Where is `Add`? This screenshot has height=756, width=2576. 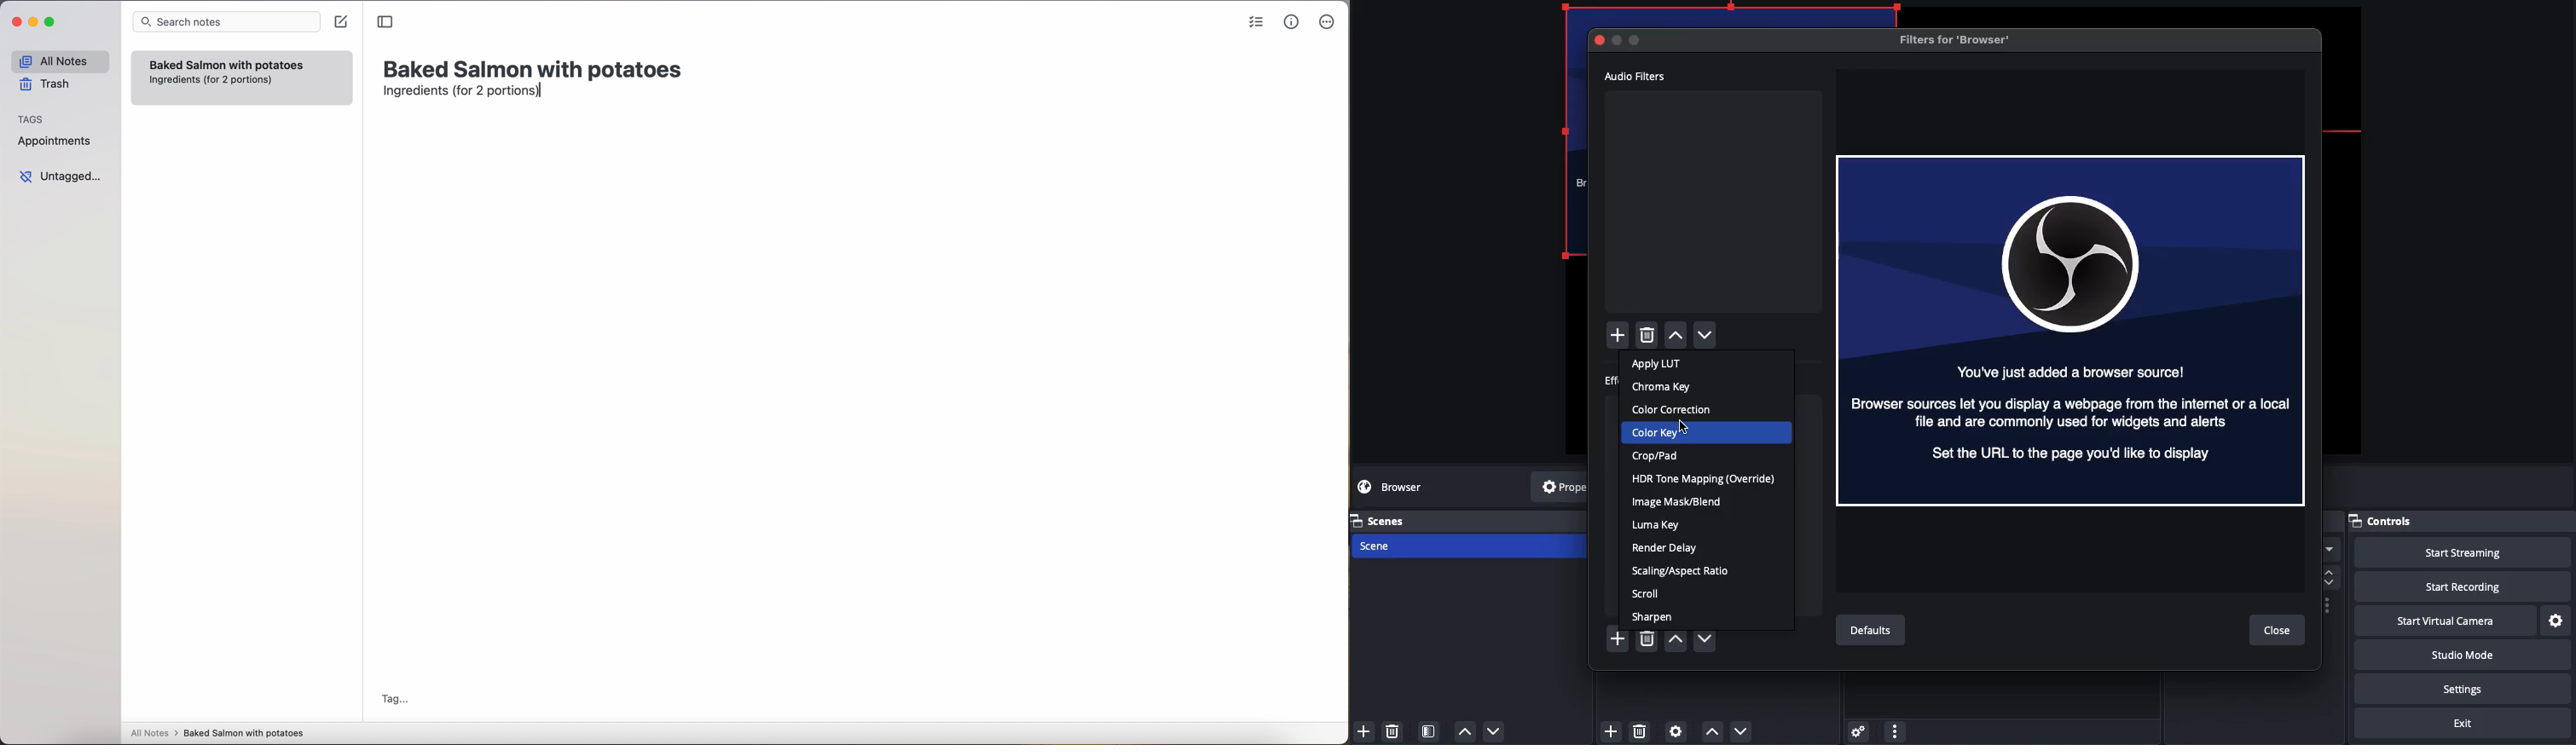
Add is located at coordinates (1619, 637).